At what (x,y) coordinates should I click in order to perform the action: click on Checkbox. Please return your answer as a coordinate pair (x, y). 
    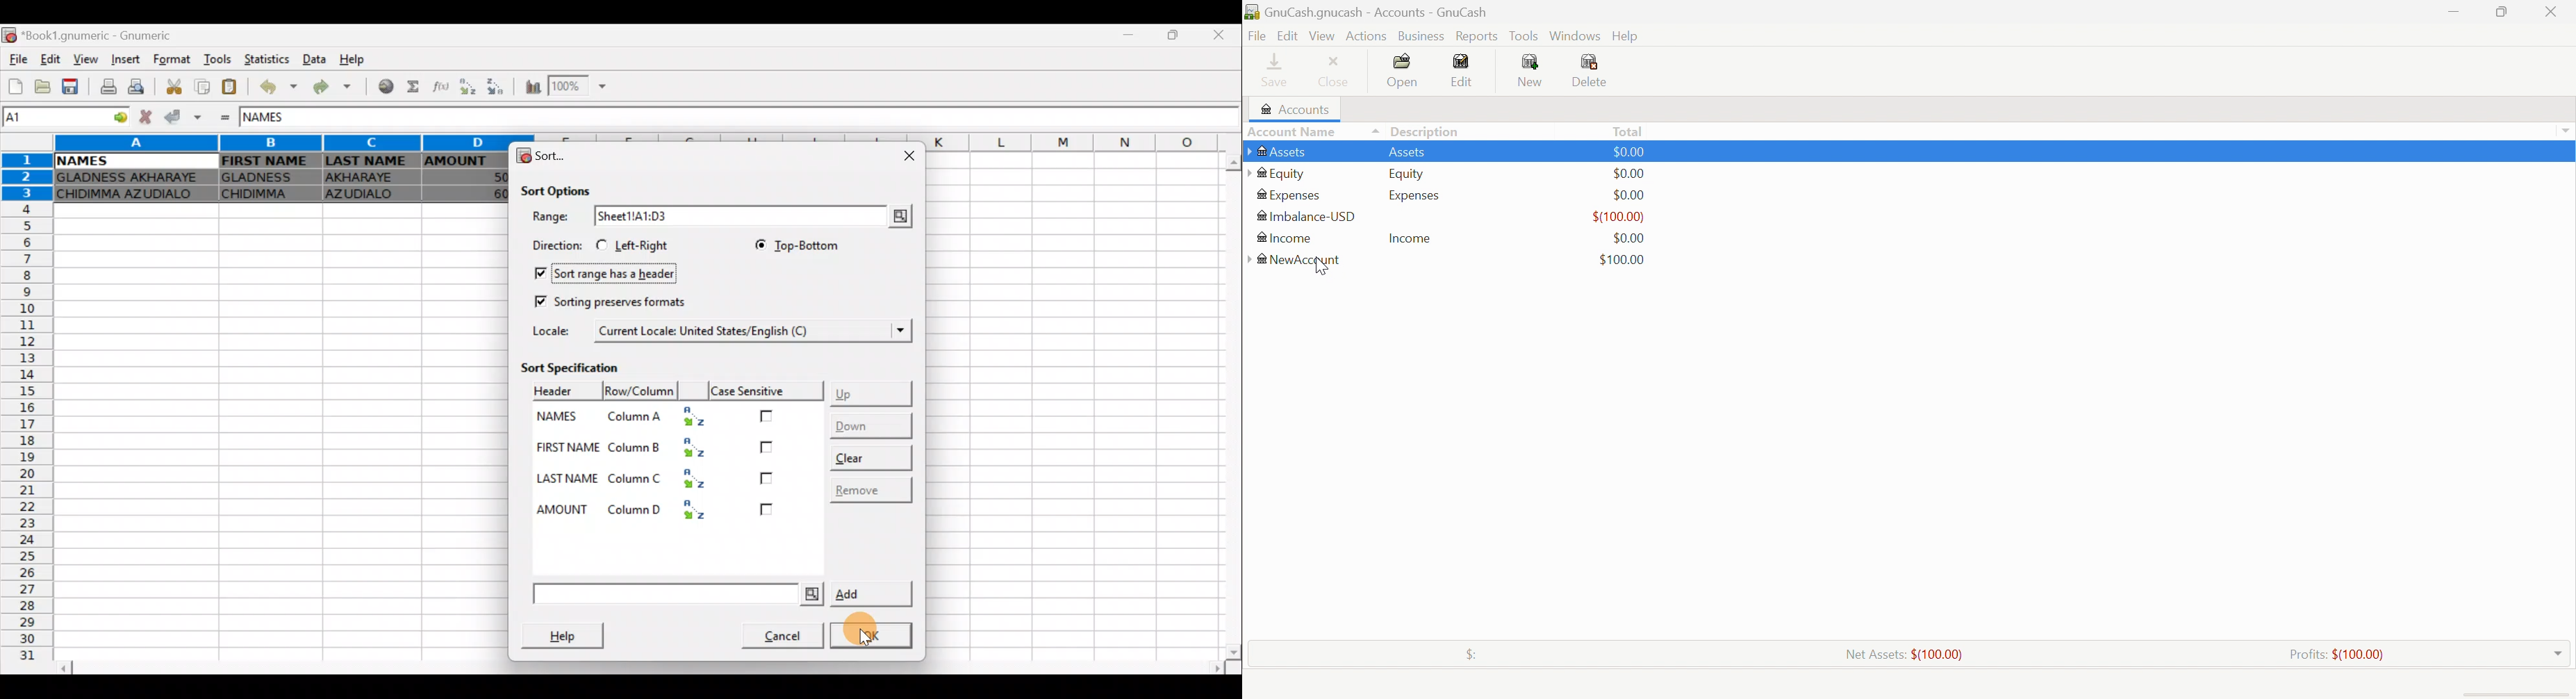
    Looking at the image, I should click on (771, 414).